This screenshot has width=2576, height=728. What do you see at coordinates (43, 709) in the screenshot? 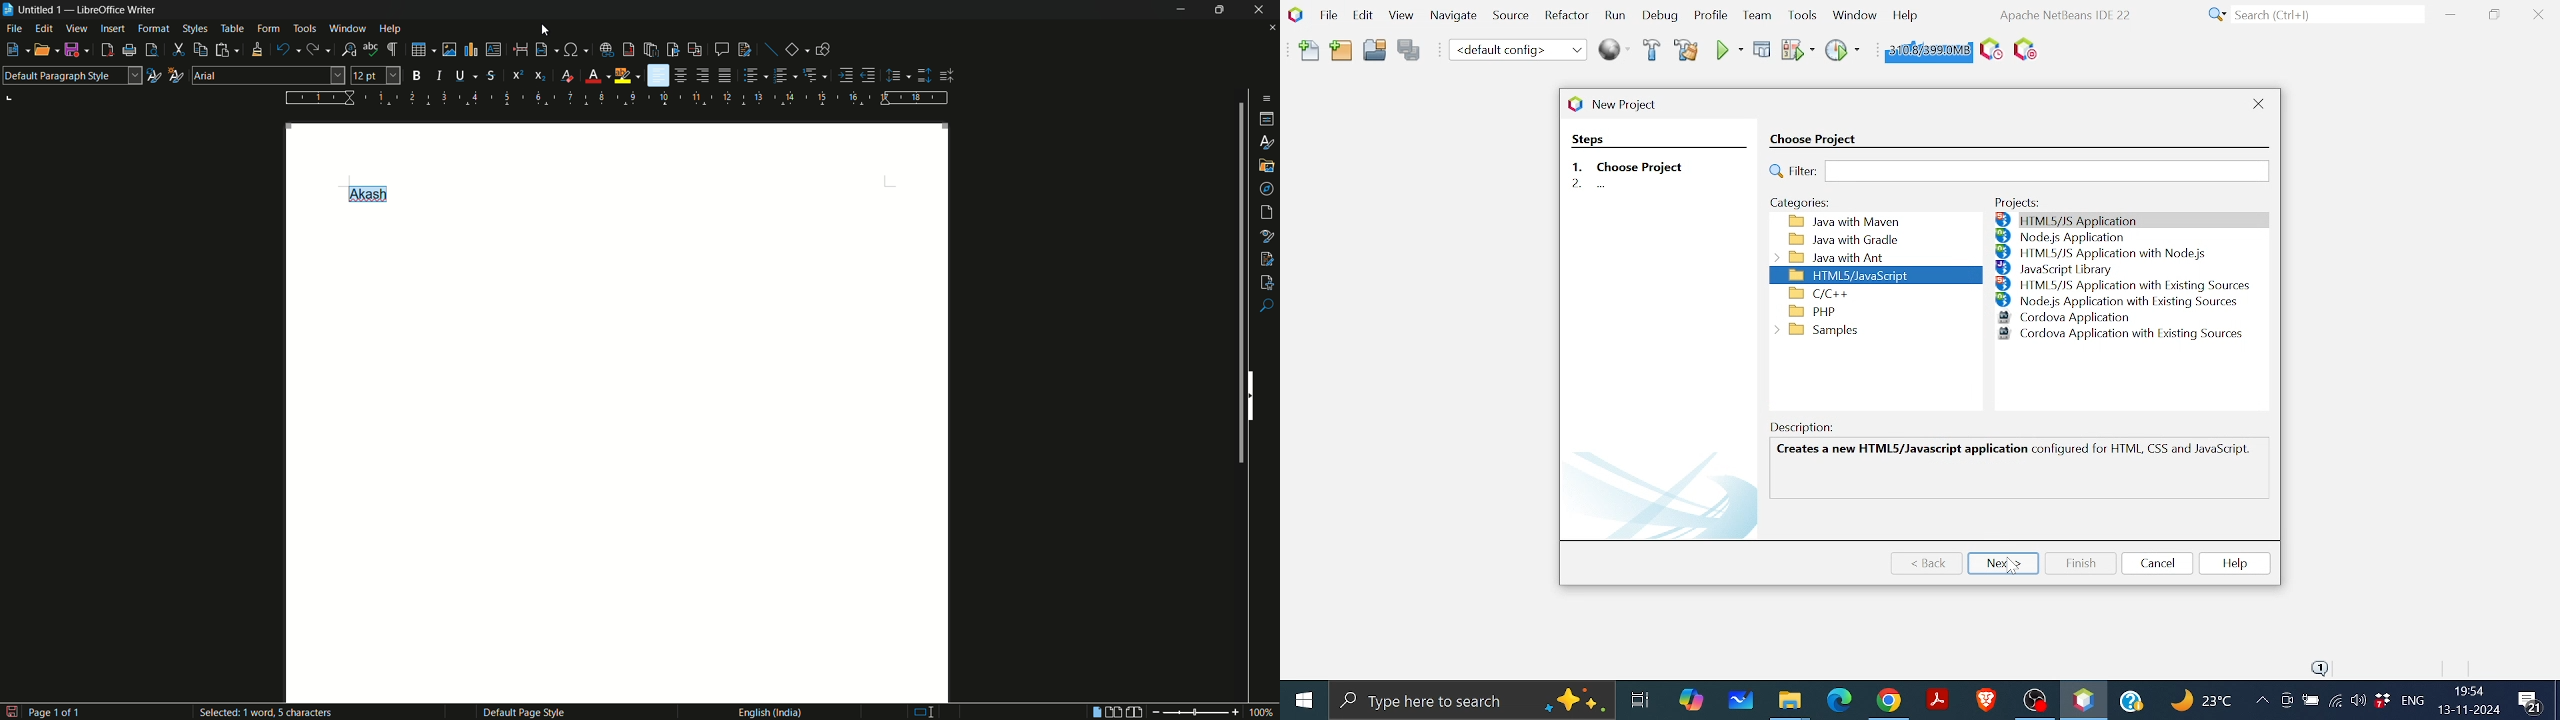
I see `Page 1 of 1` at bounding box center [43, 709].